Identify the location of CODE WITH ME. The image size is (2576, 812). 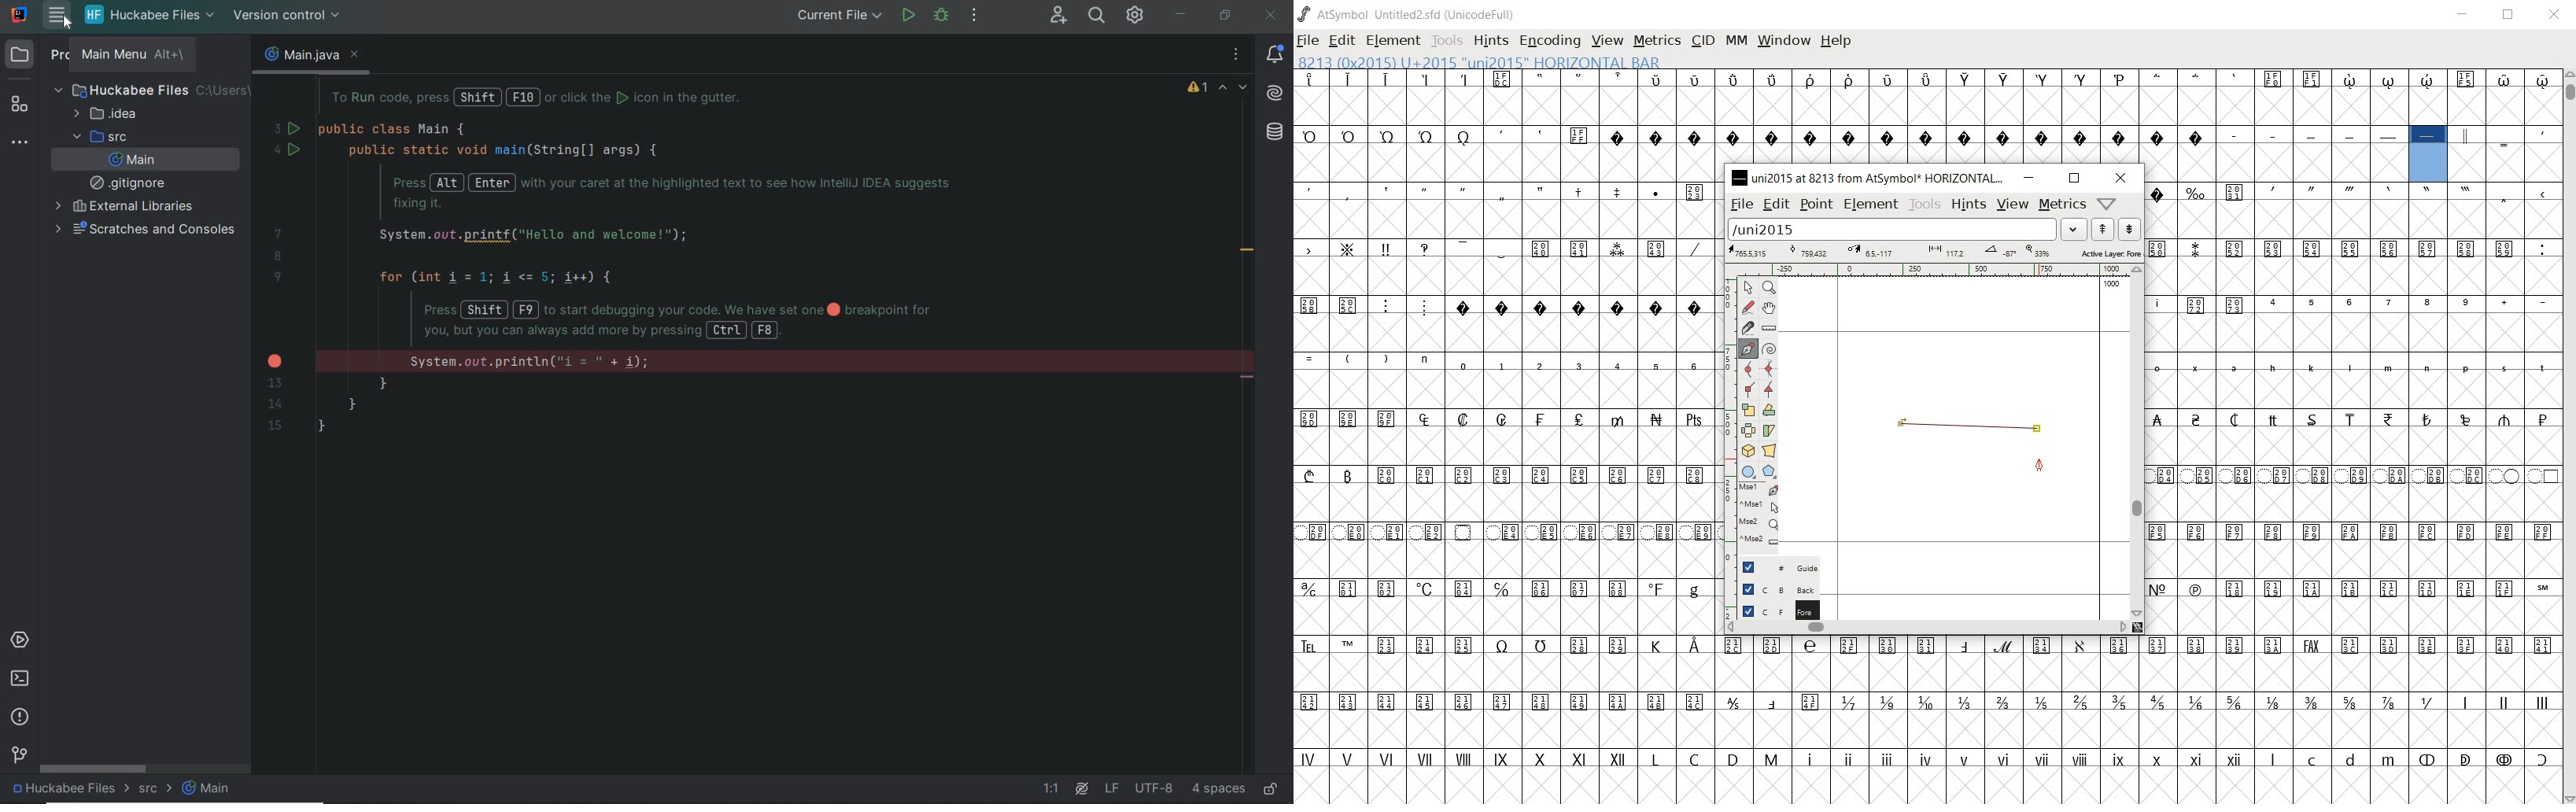
(1058, 15).